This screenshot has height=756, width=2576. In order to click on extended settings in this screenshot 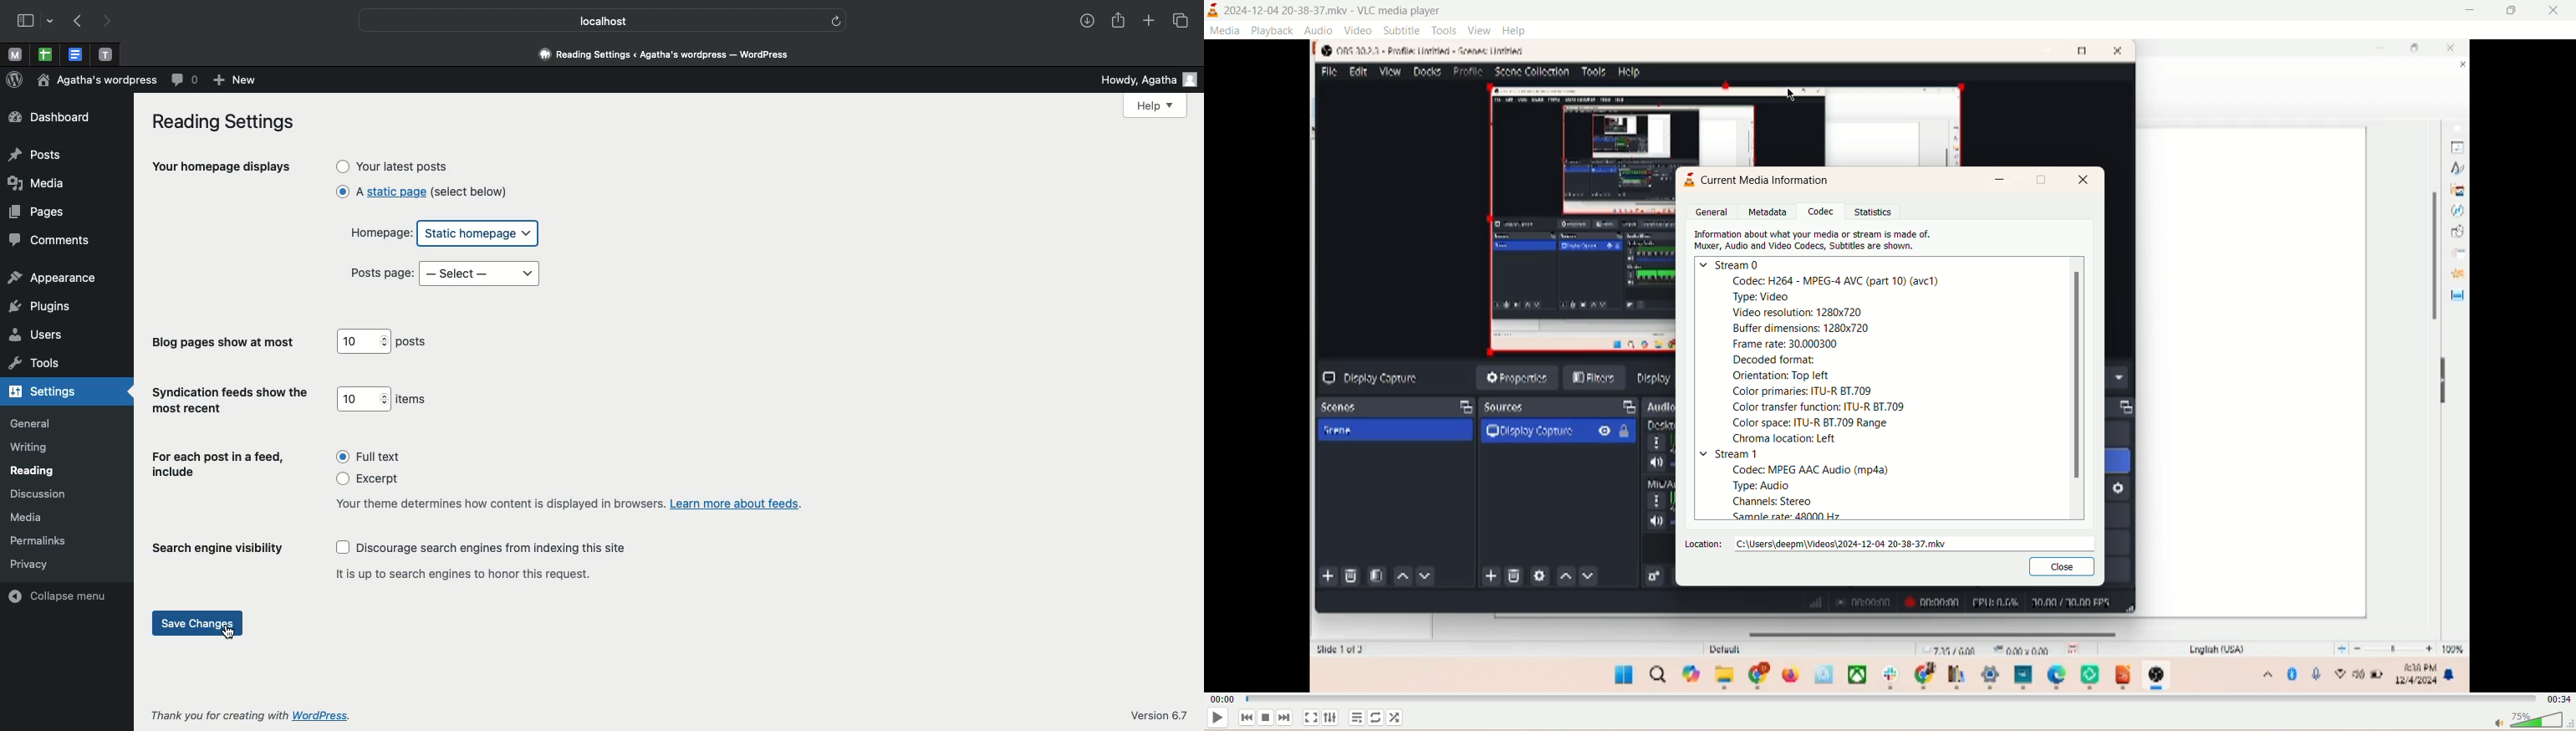, I will do `click(1333, 718)`.